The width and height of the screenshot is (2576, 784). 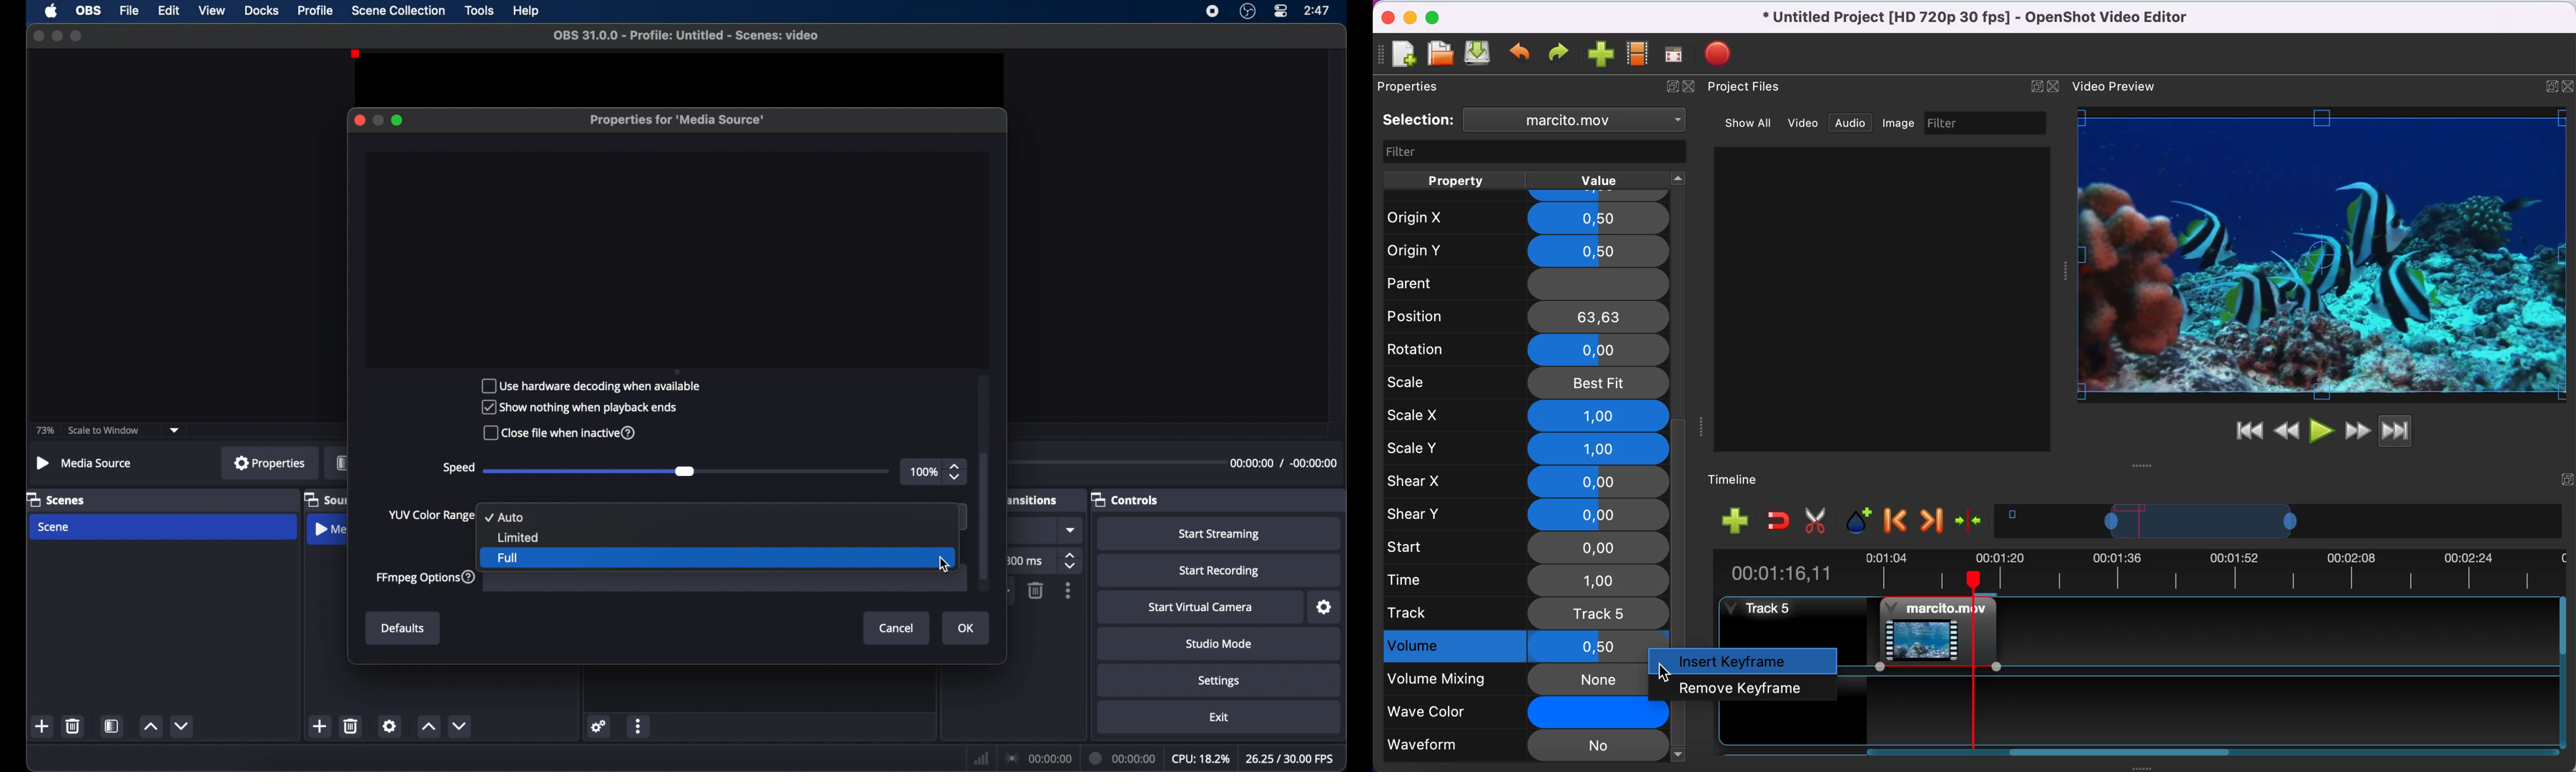 I want to click on minimize, so click(x=377, y=120).